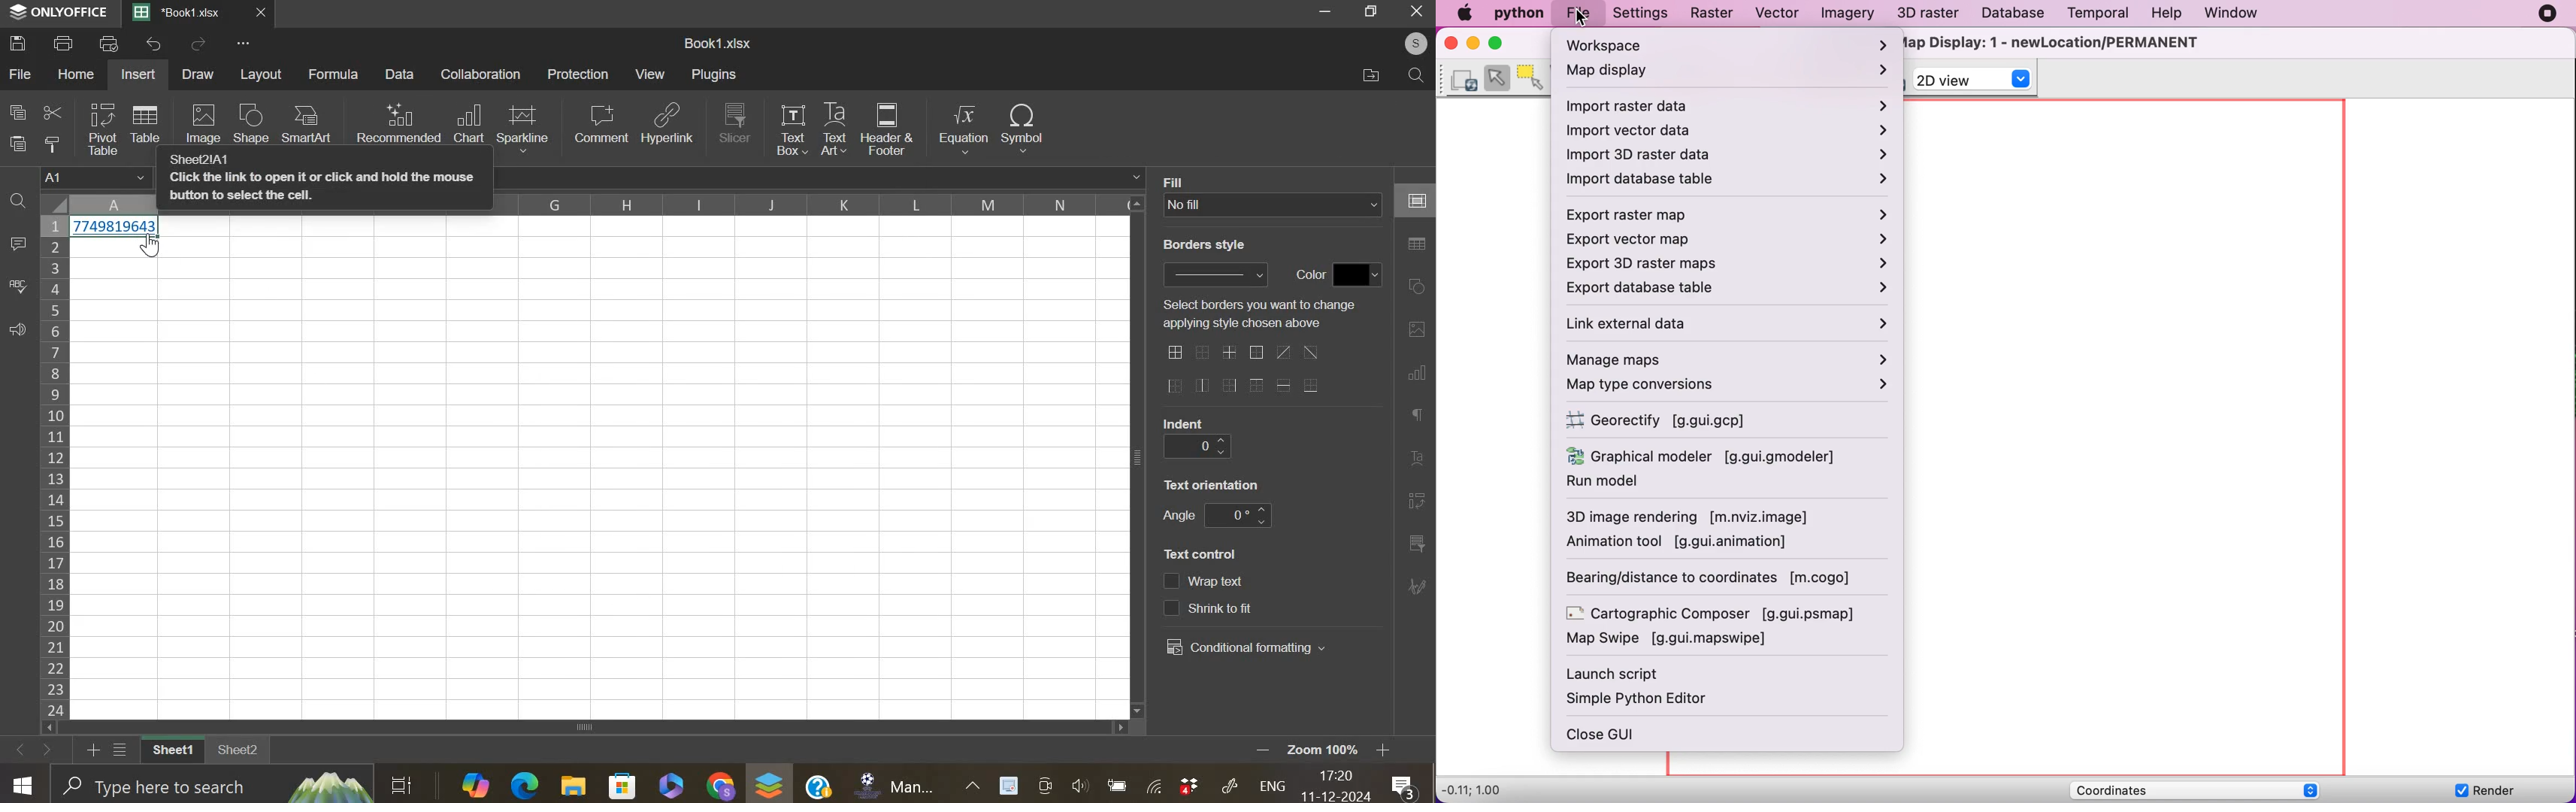 This screenshot has width=2576, height=812. Describe the element at coordinates (17, 244) in the screenshot. I see `comment` at that location.